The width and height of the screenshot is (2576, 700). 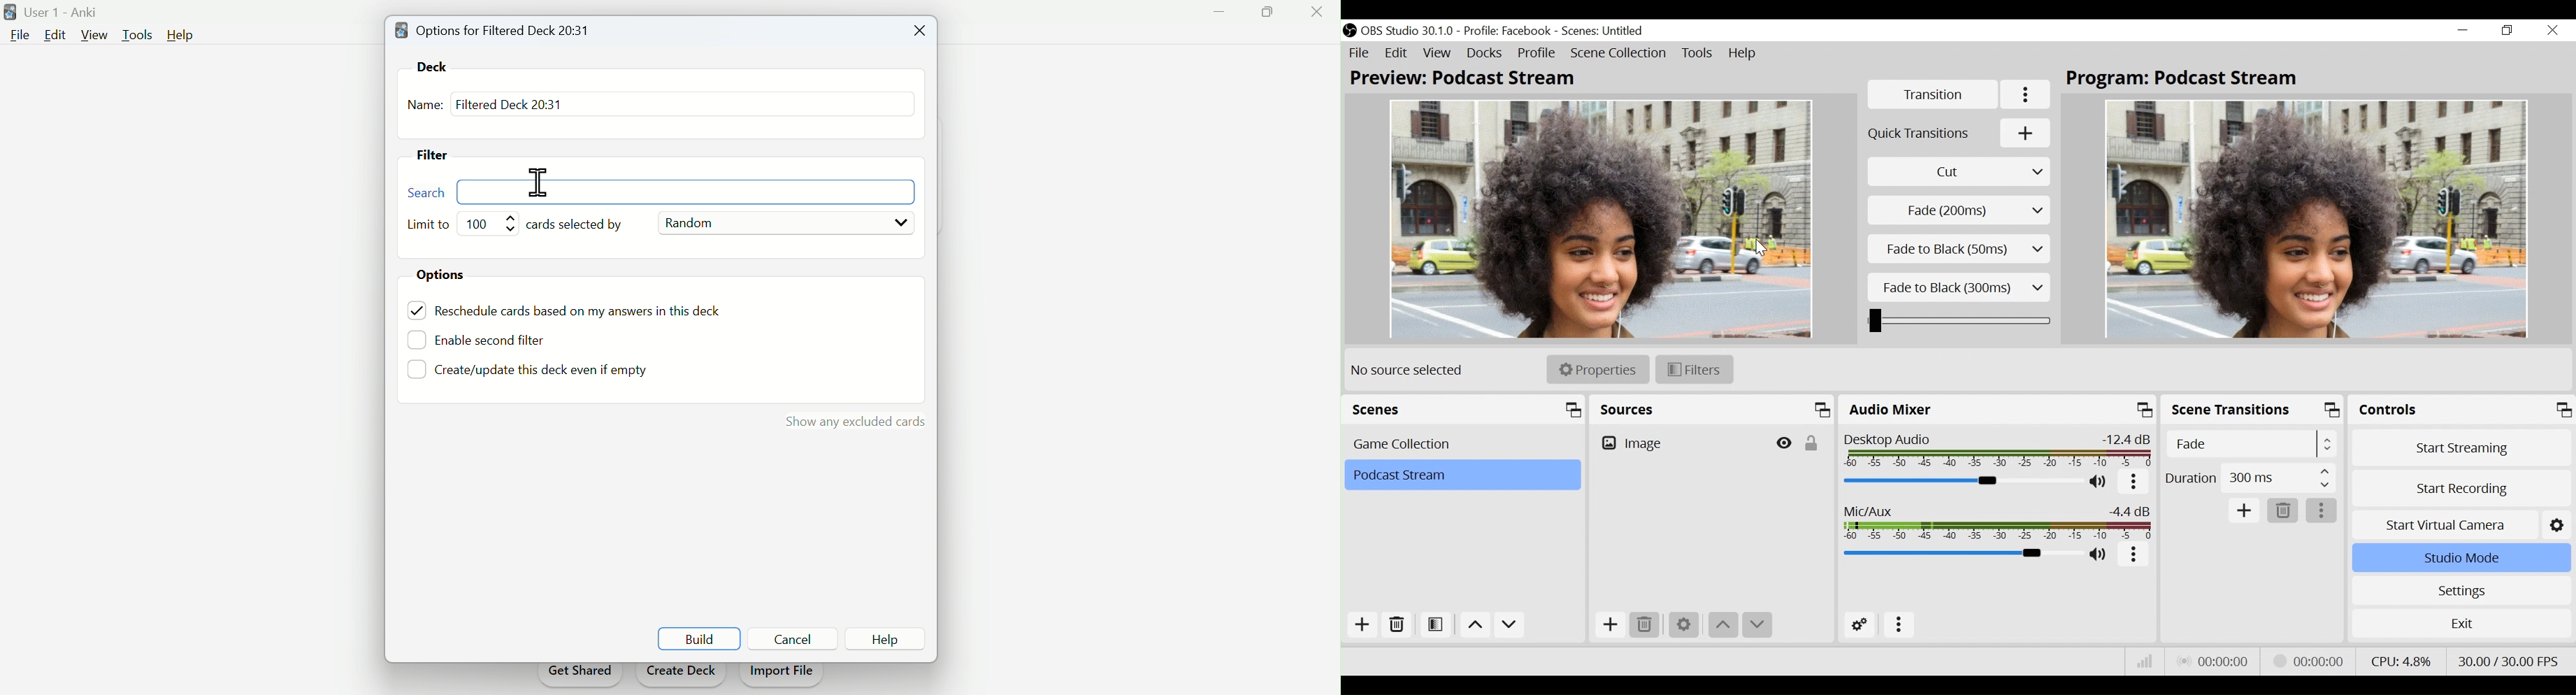 I want to click on Fade to black, so click(x=1960, y=248).